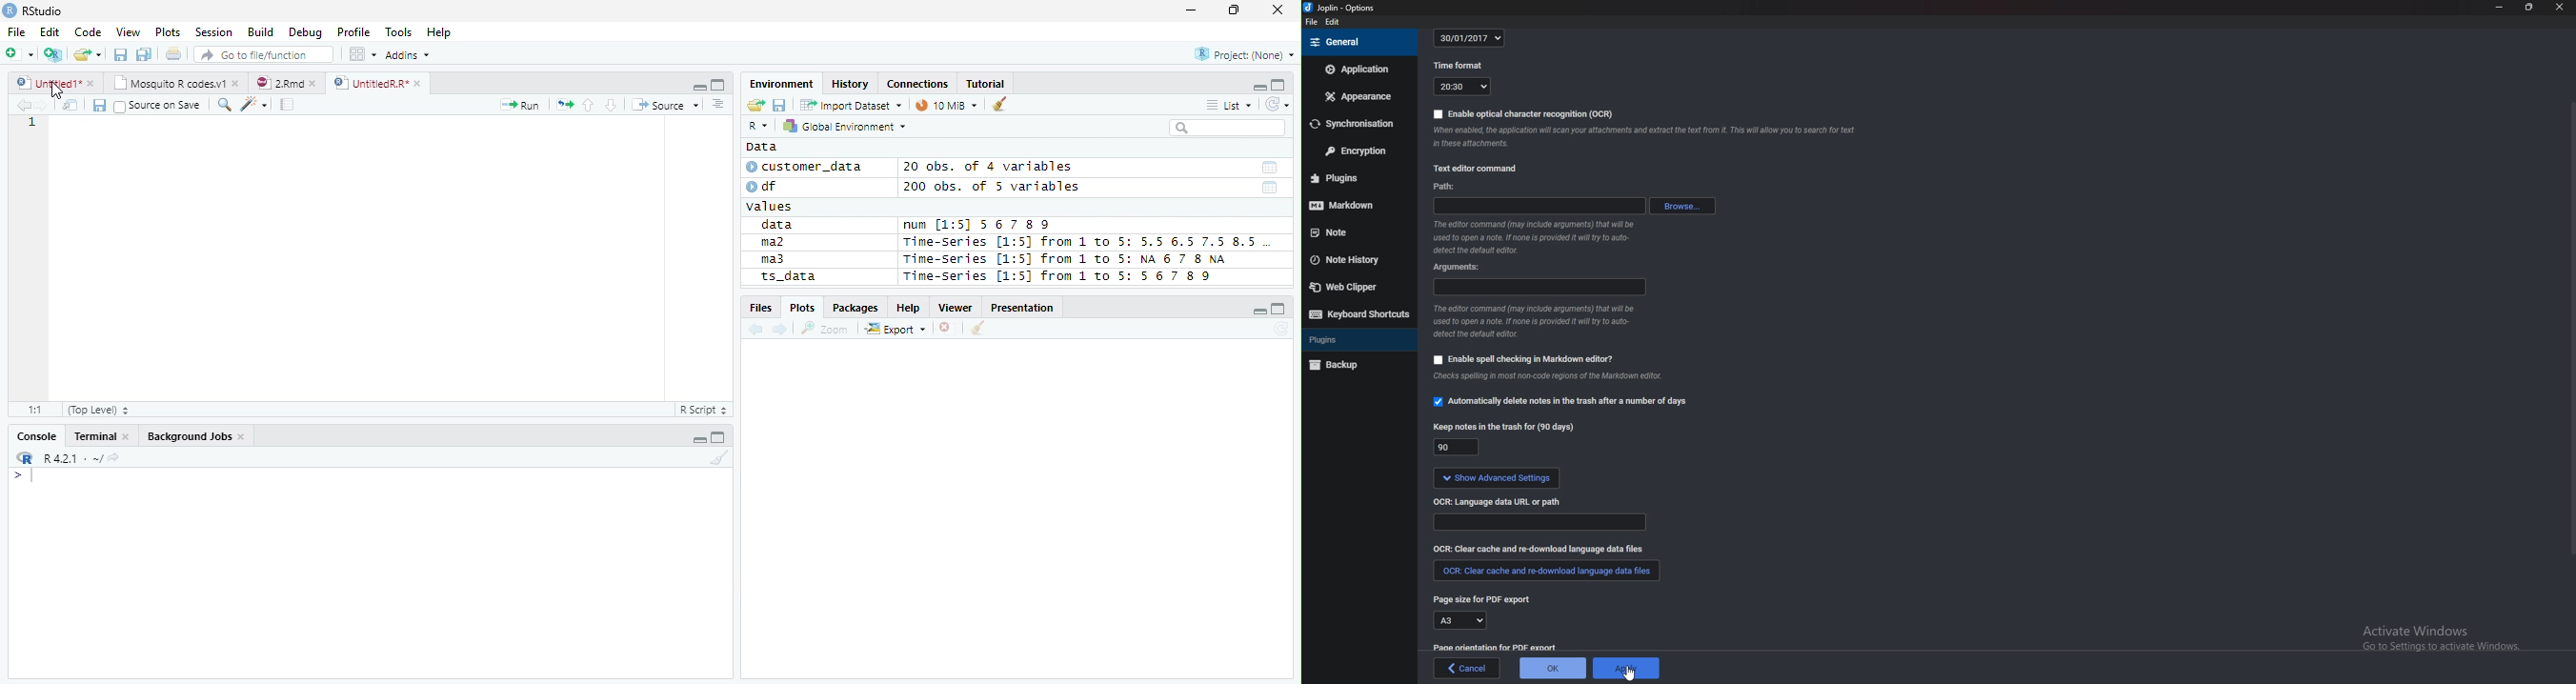  What do you see at coordinates (1260, 312) in the screenshot?
I see `Minimize` at bounding box center [1260, 312].